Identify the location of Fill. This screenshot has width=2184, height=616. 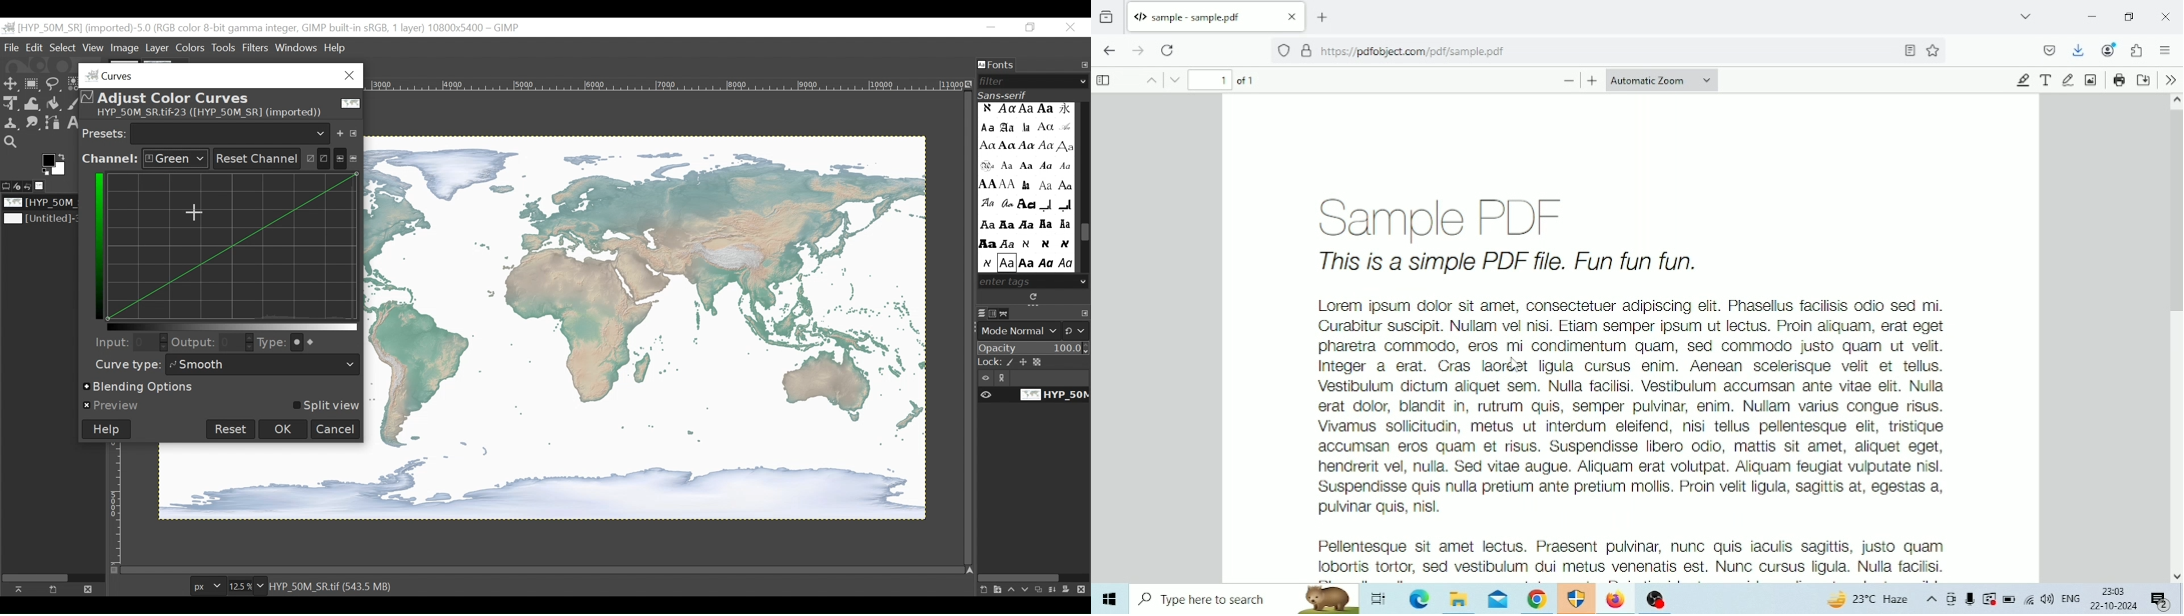
(52, 105).